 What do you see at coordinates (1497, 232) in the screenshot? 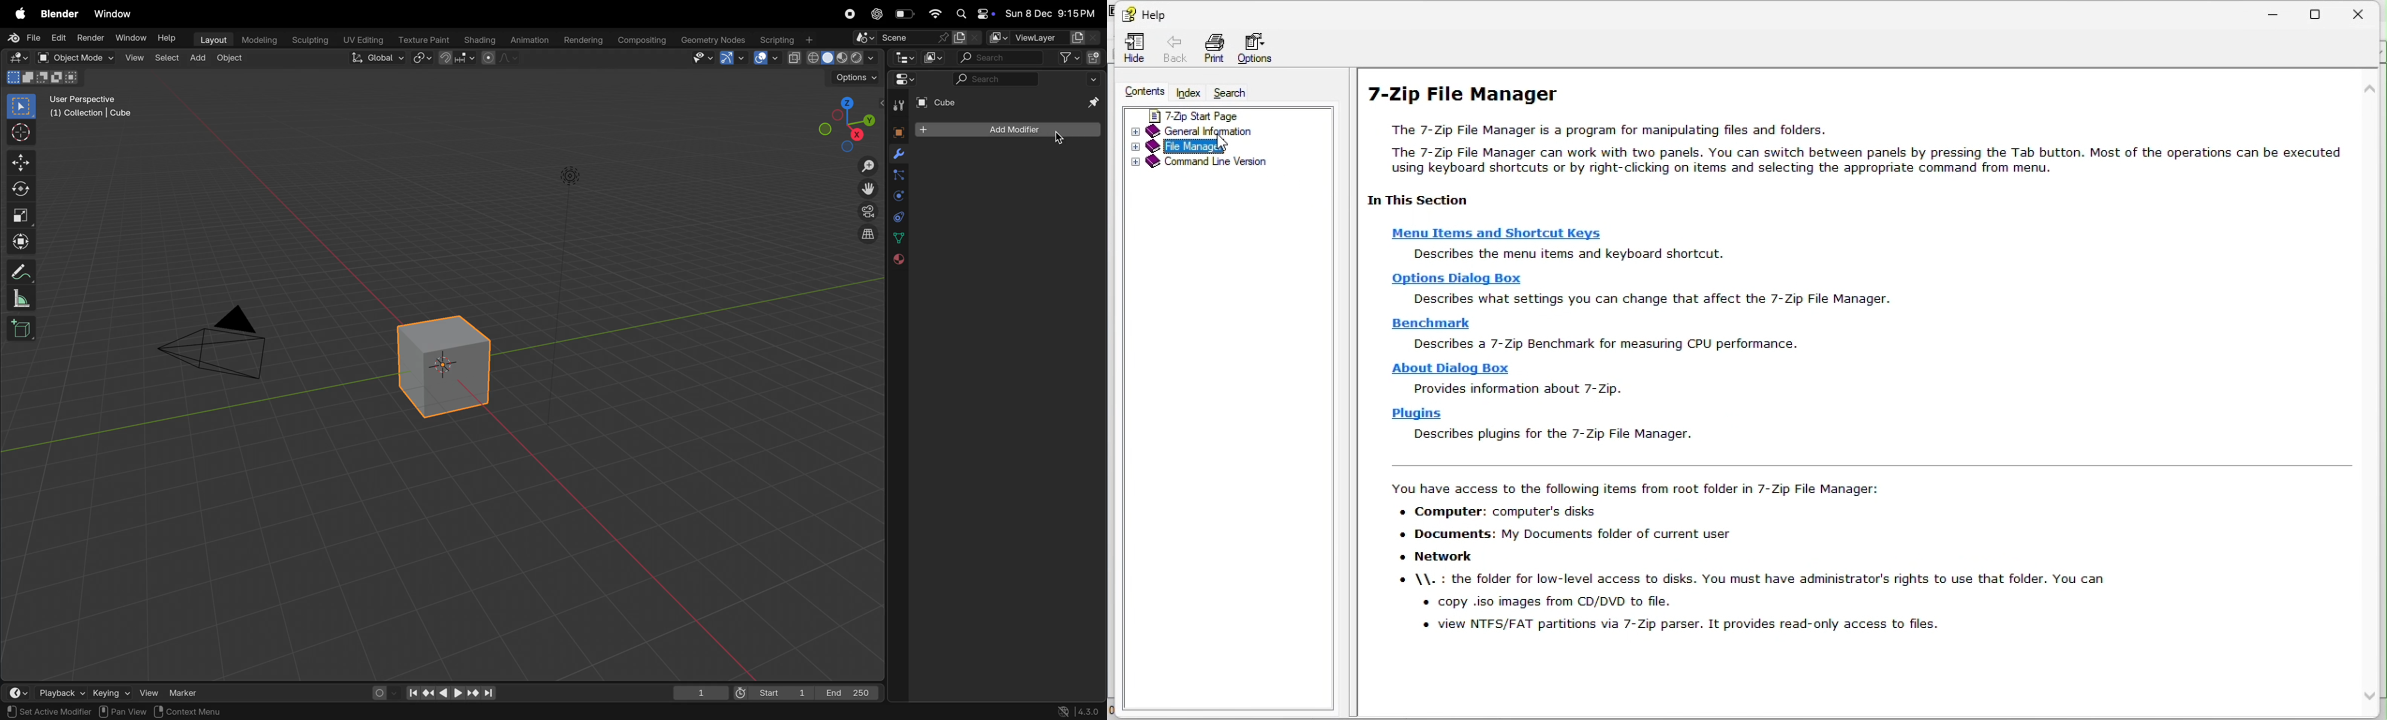
I see `Menu items and shortcut keys` at bounding box center [1497, 232].